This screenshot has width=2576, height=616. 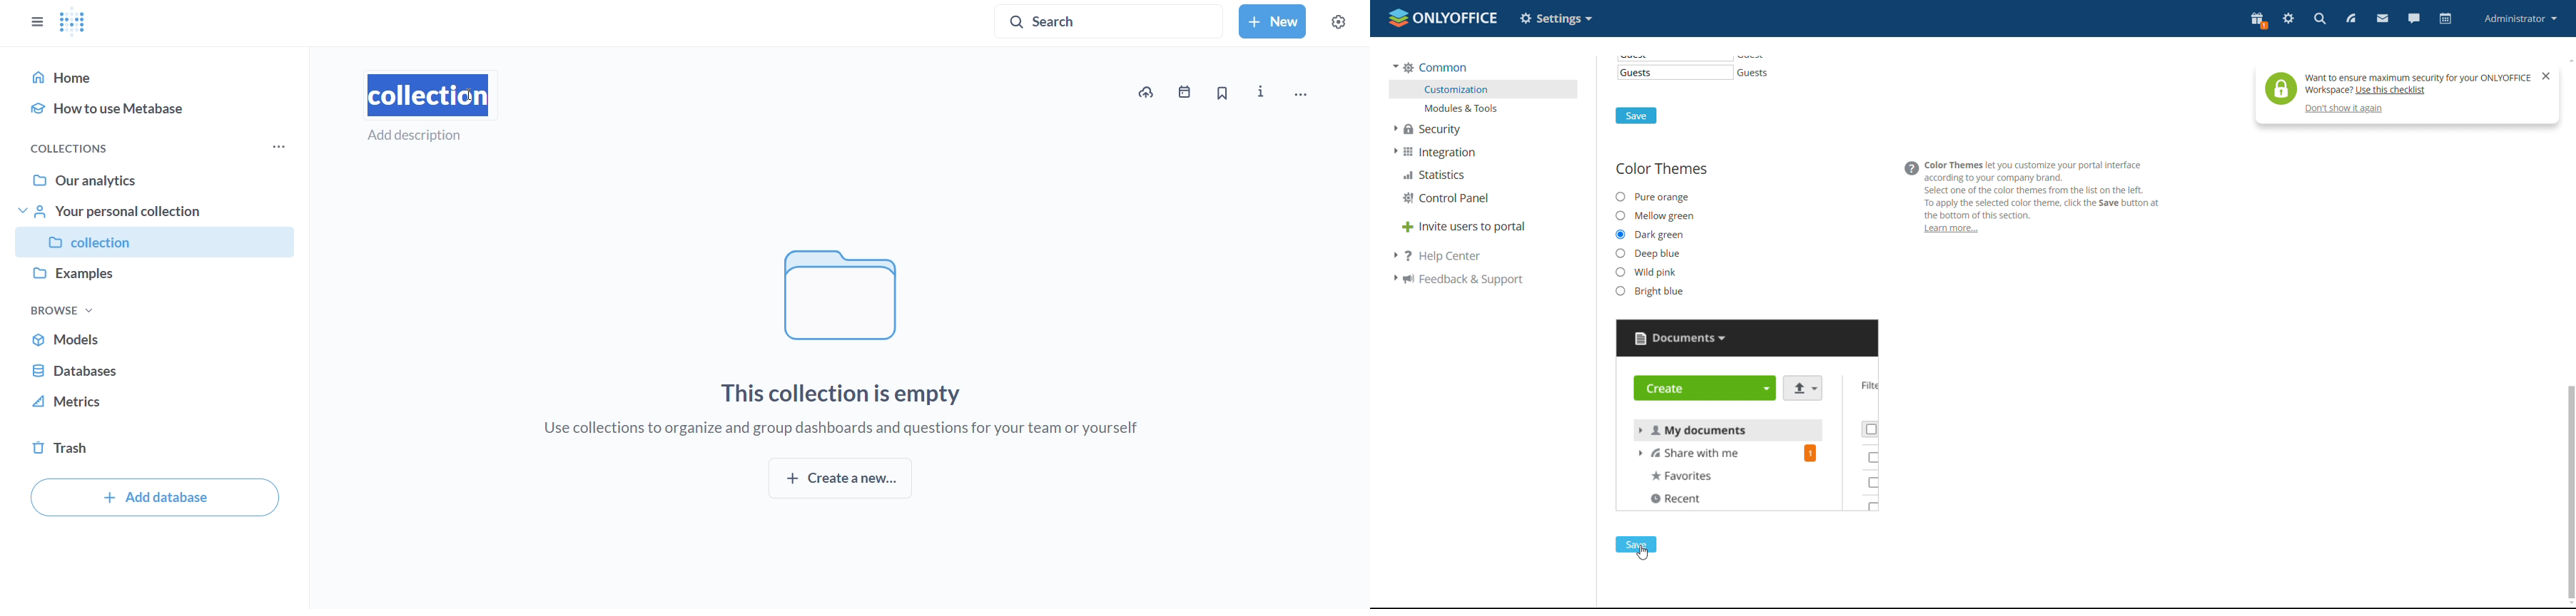 I want to click on bookmark, so click(x=1222, y=94).